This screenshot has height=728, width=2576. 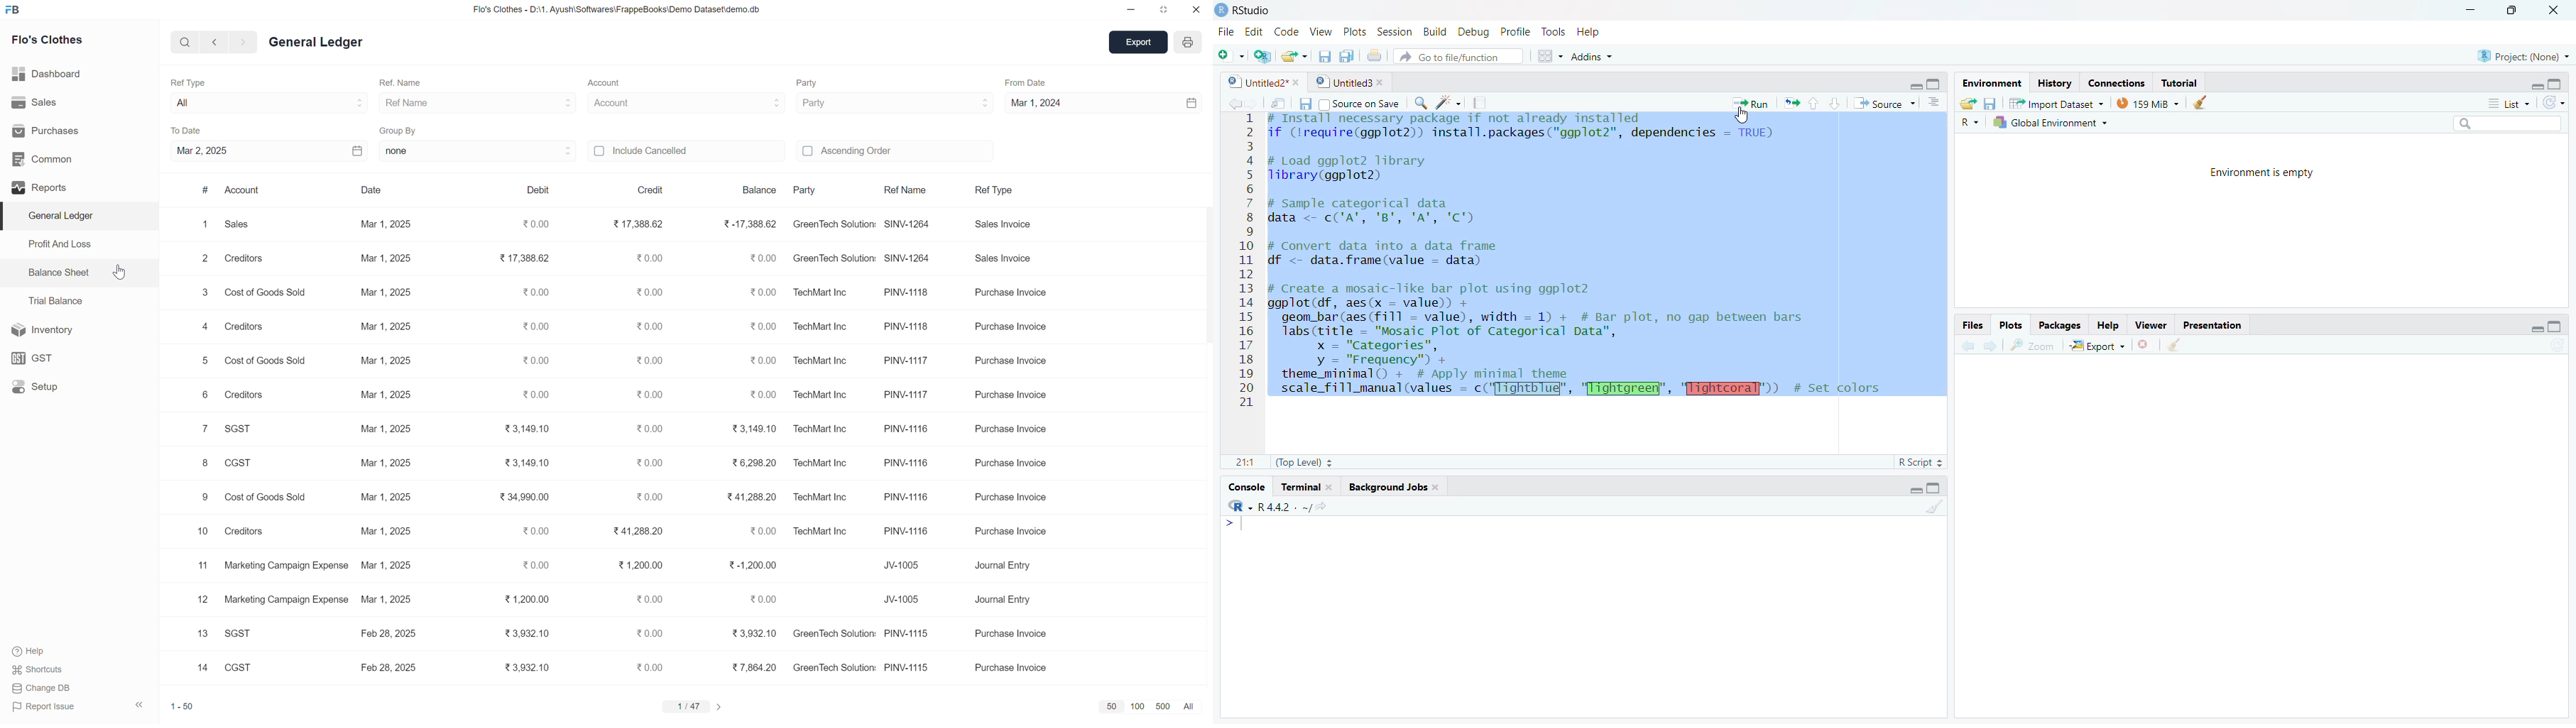 I want to click on CGST, so click(x=239, y=668).